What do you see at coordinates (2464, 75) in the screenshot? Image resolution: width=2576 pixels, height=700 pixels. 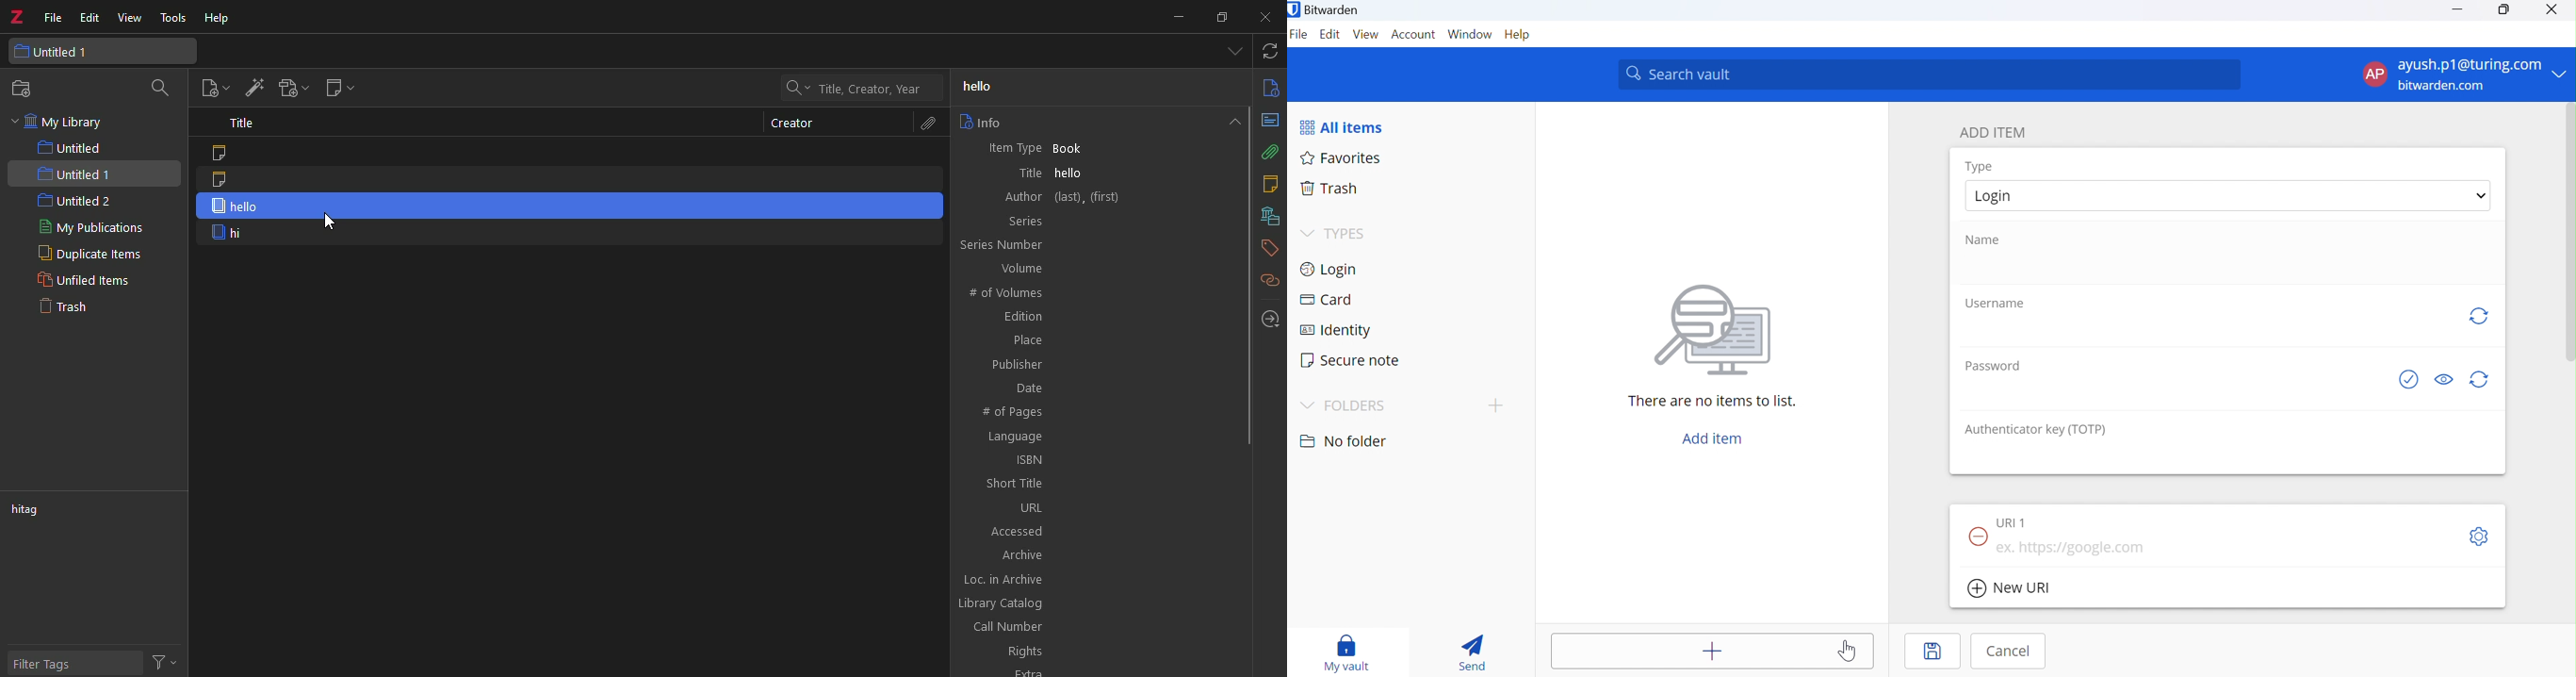 I see `account menu` at bounding box center [2464, 75].